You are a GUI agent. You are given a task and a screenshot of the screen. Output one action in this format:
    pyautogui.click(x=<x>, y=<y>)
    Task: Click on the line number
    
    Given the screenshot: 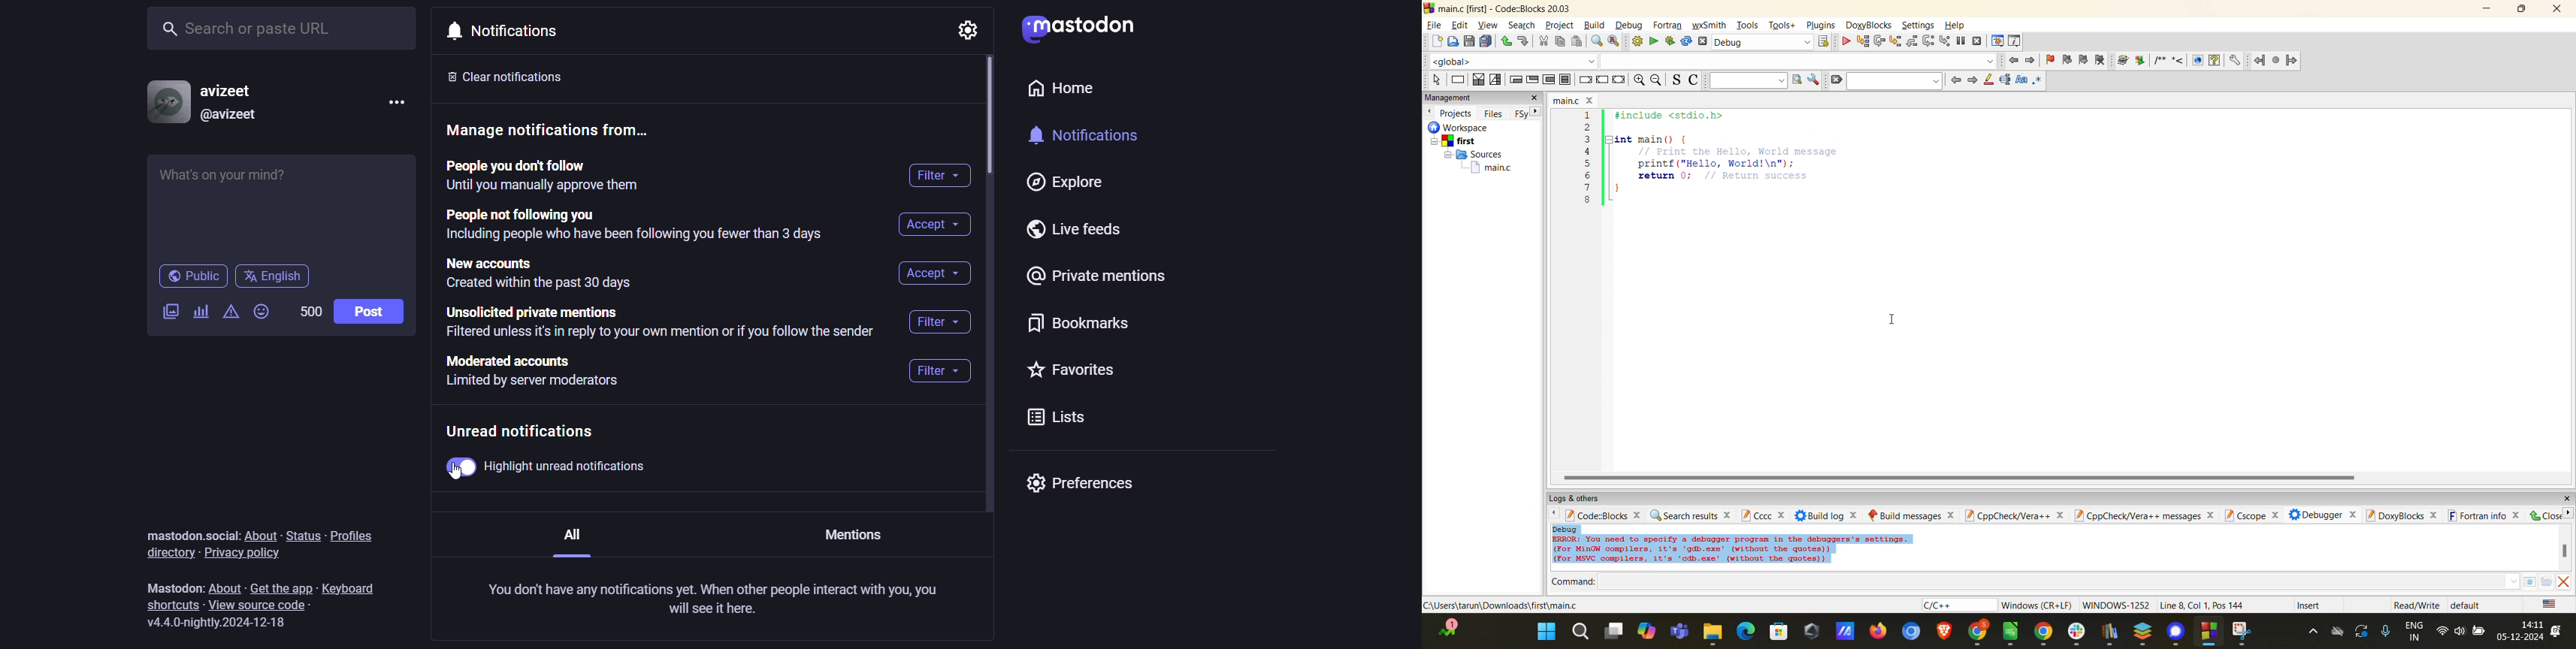 What is the action you would take?
    pyautogui.click(x=1585, y=157)
    